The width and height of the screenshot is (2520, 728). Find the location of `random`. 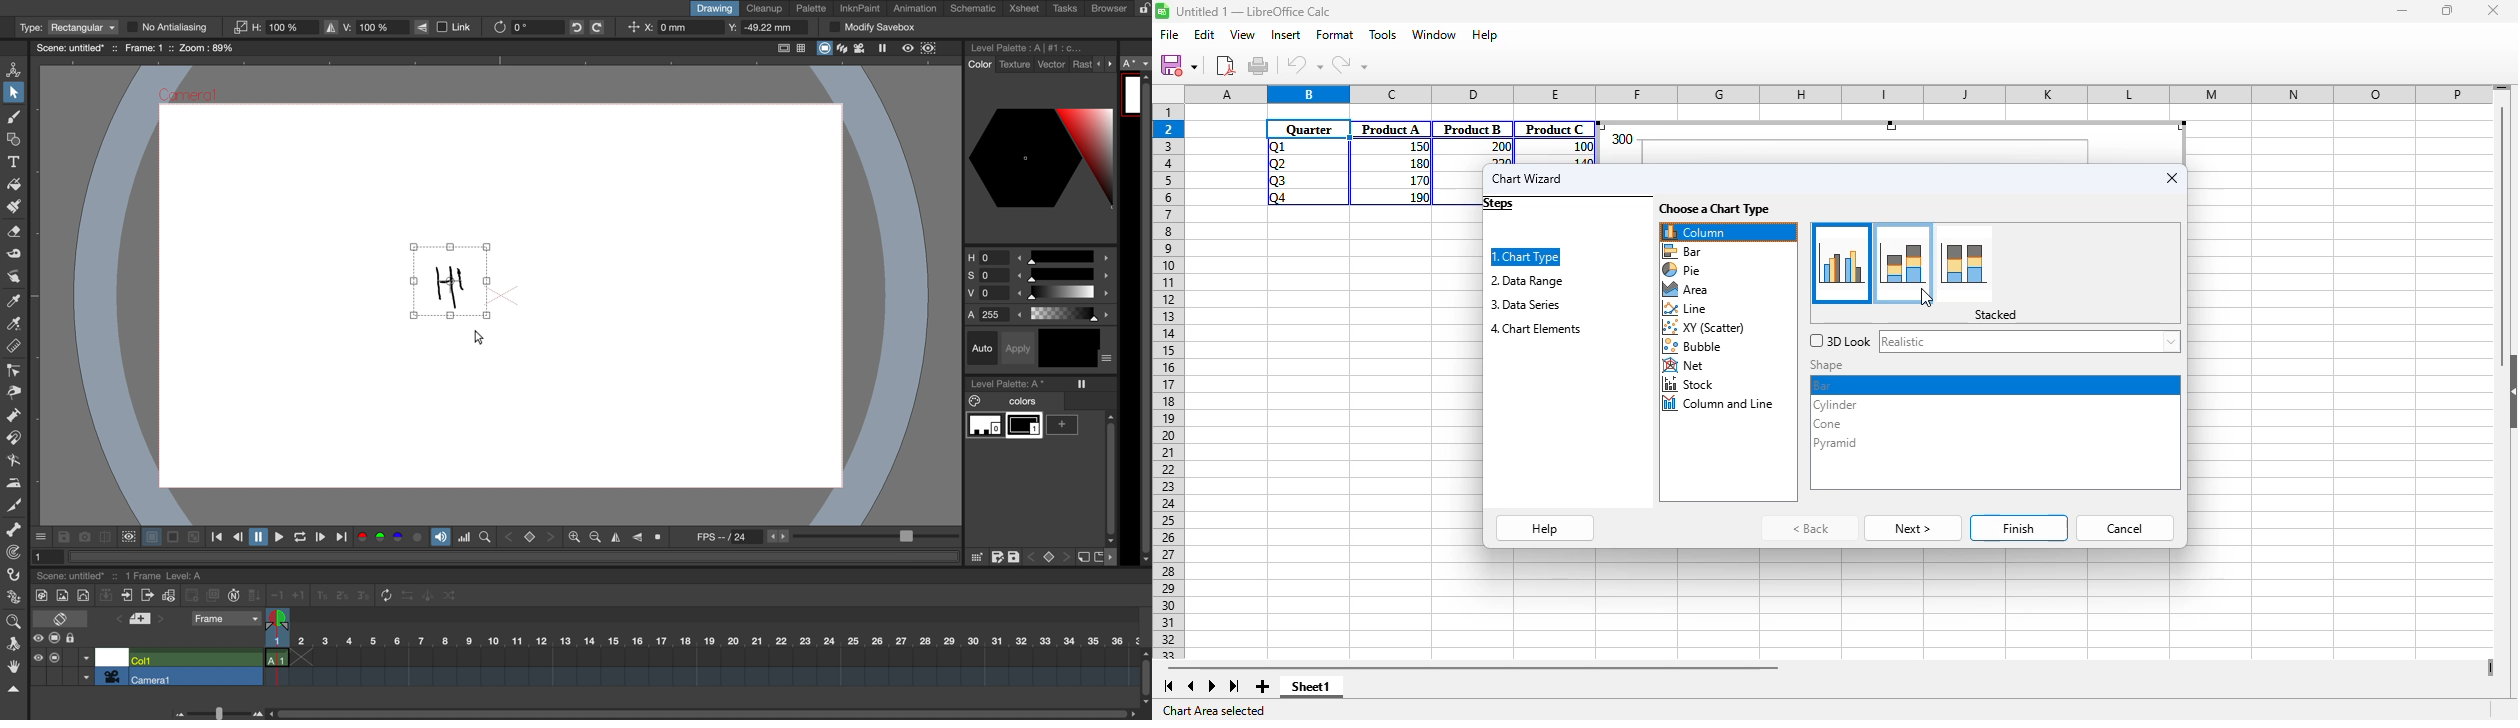

random is located at coordinates (450, 597).